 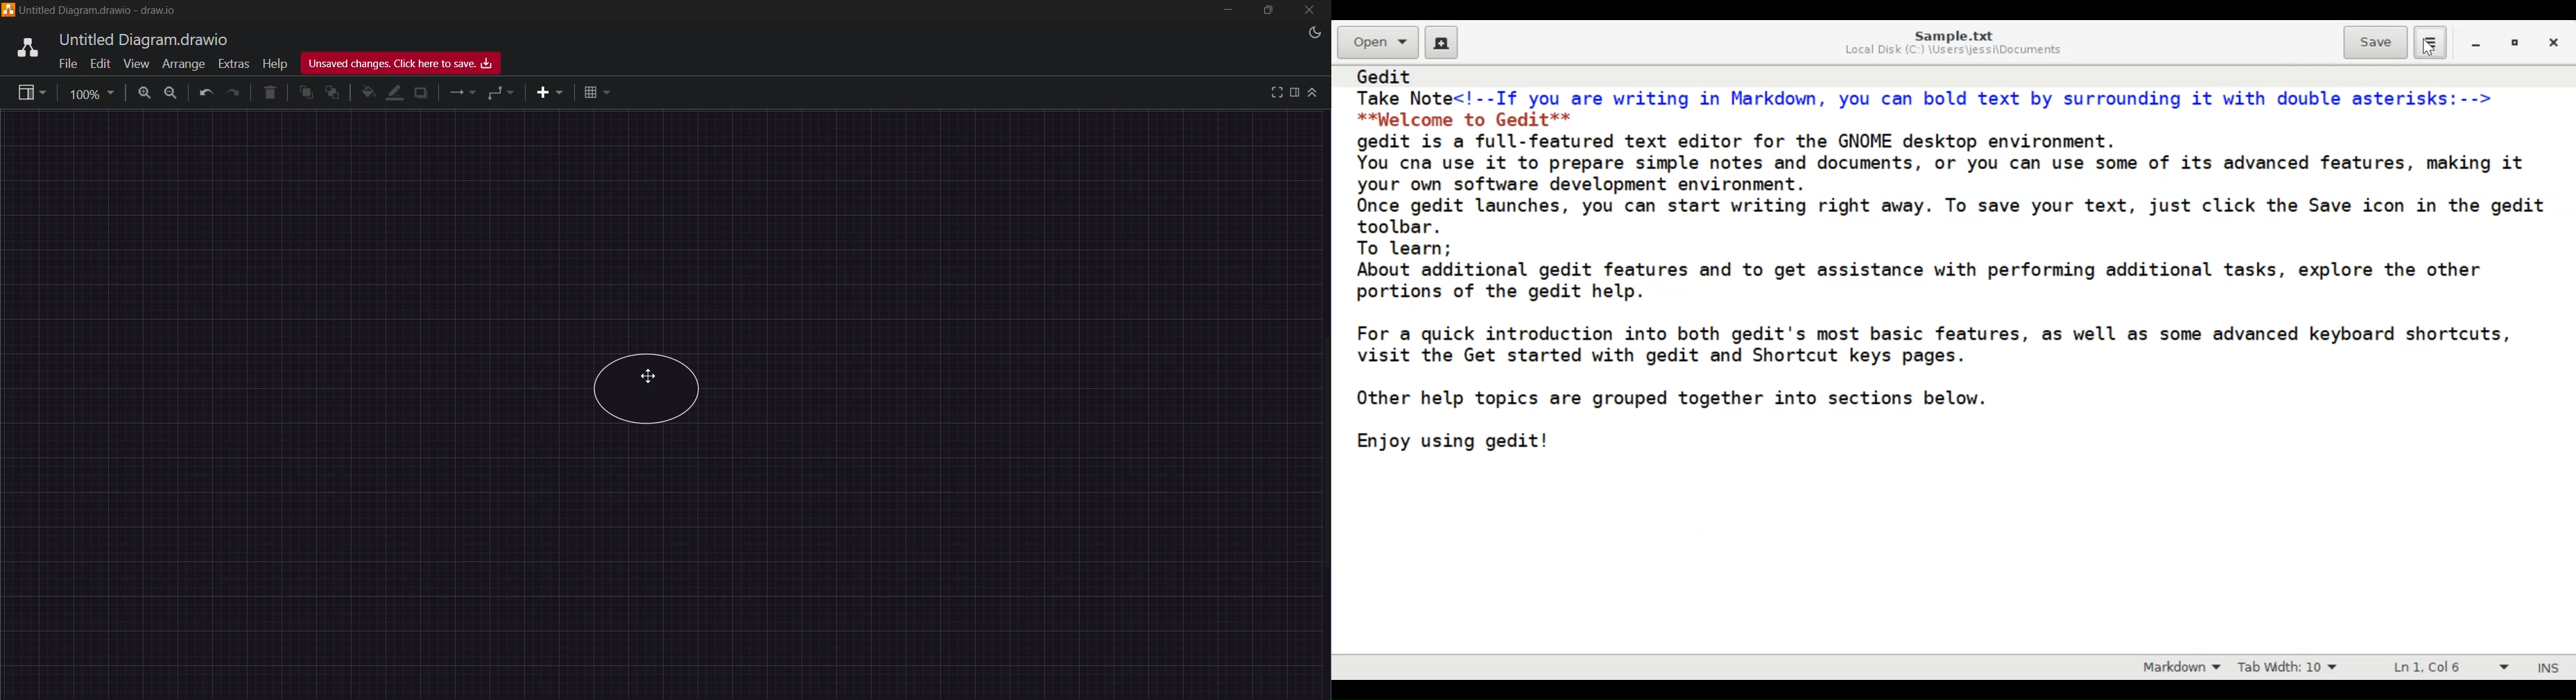 I want to click on Ln 1,  Col 6, so click(x=2447, y=668).